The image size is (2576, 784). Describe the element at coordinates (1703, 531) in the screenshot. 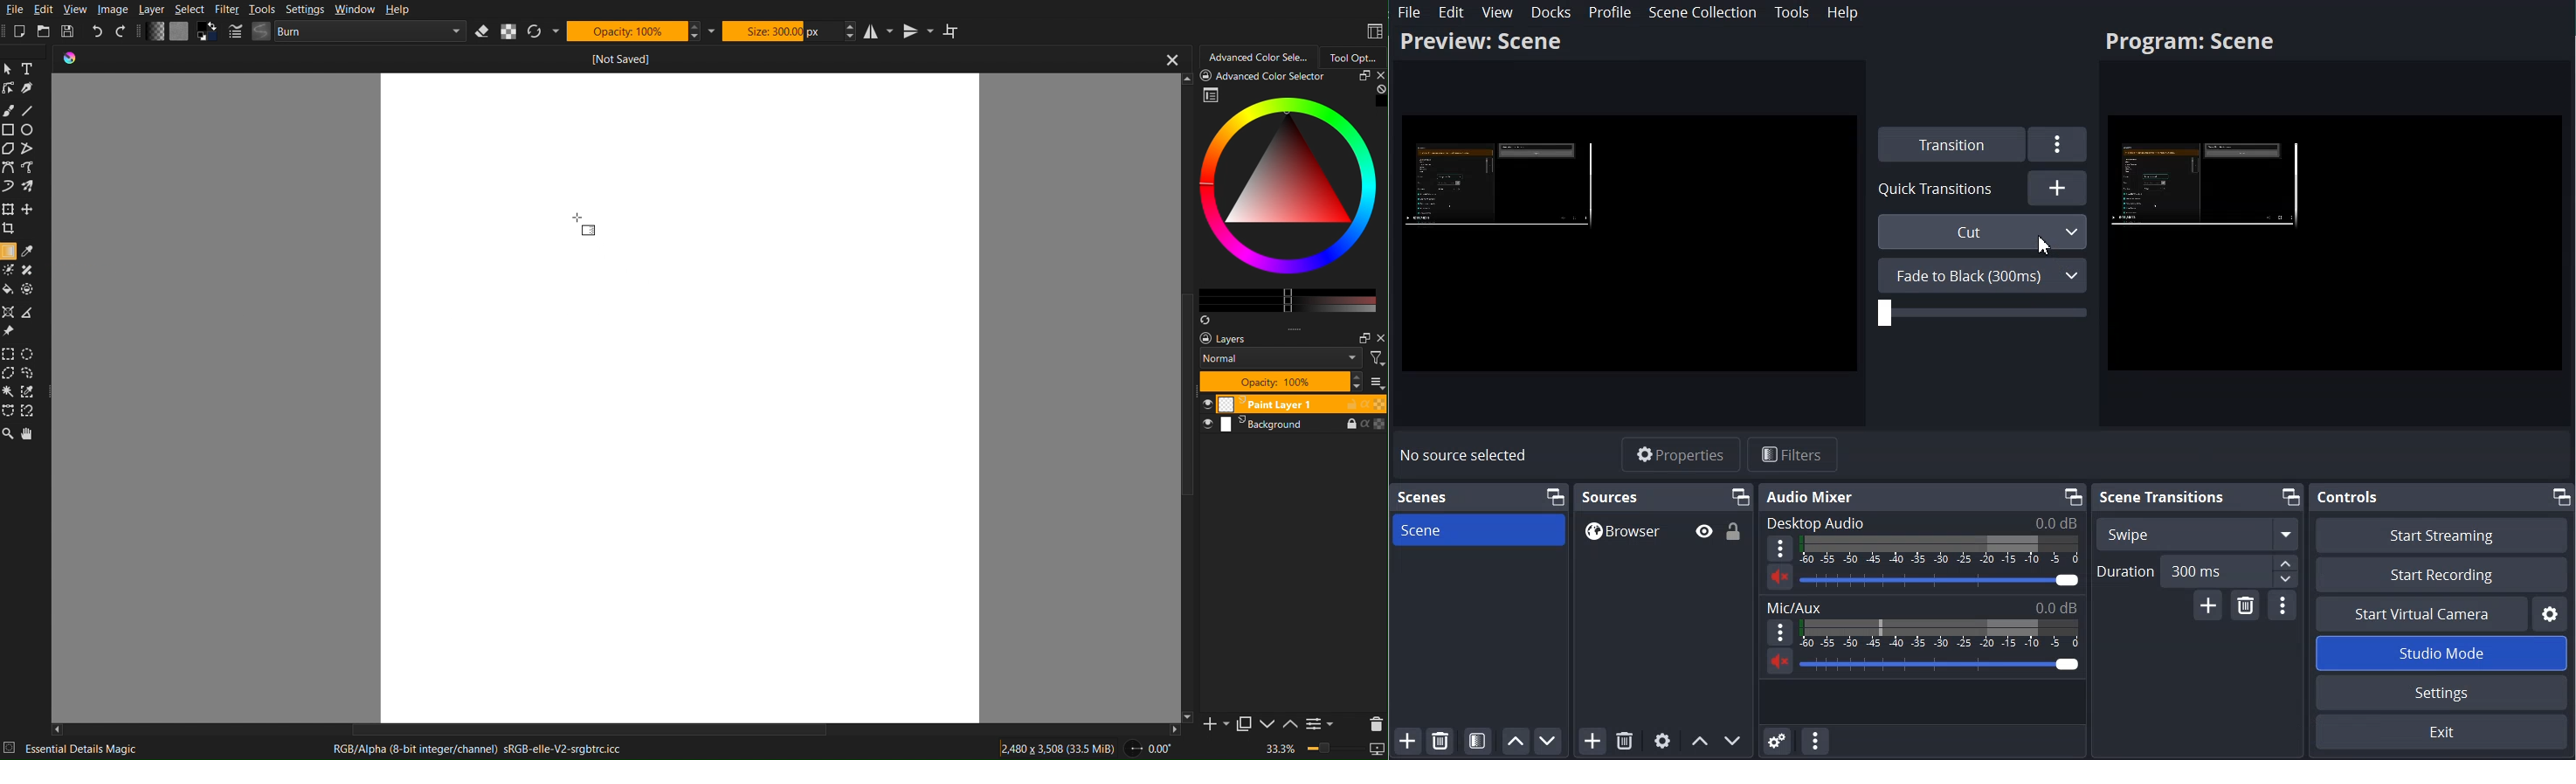

I see `Hide` at that location.